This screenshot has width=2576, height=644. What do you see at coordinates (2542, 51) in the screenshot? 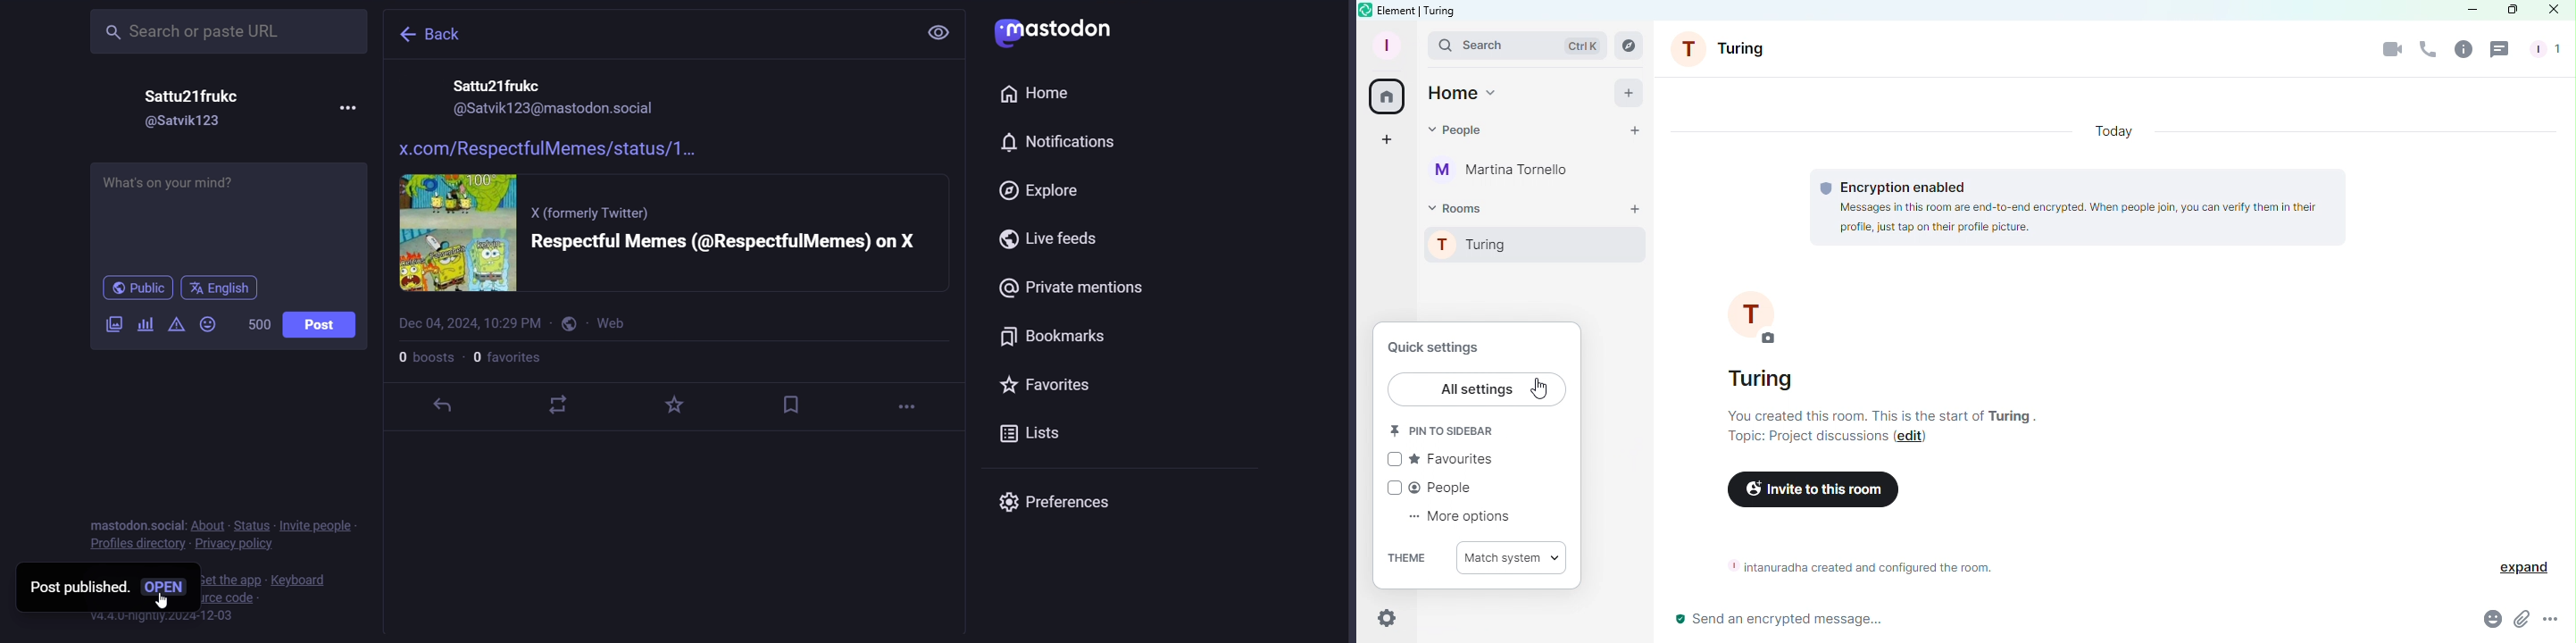
I see `People` at bounding box center [2542, 51].